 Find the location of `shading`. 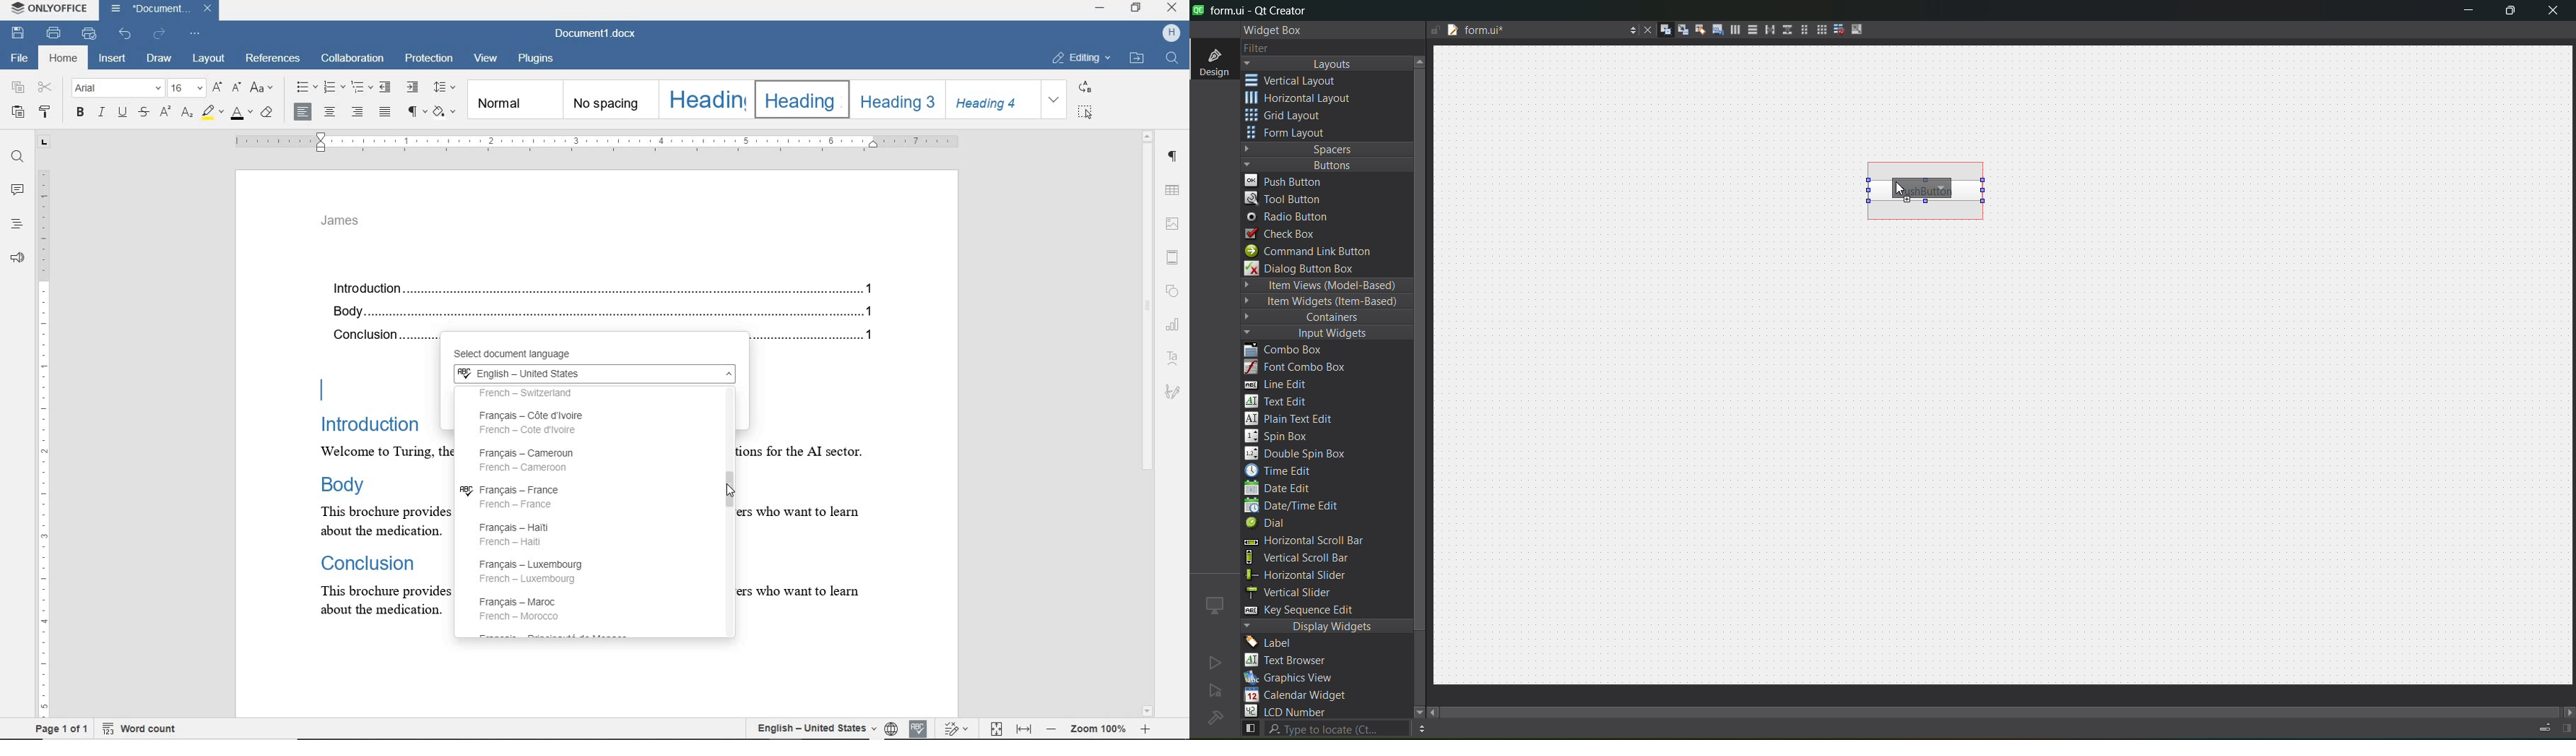

shading is located at coordinates (447, 111).